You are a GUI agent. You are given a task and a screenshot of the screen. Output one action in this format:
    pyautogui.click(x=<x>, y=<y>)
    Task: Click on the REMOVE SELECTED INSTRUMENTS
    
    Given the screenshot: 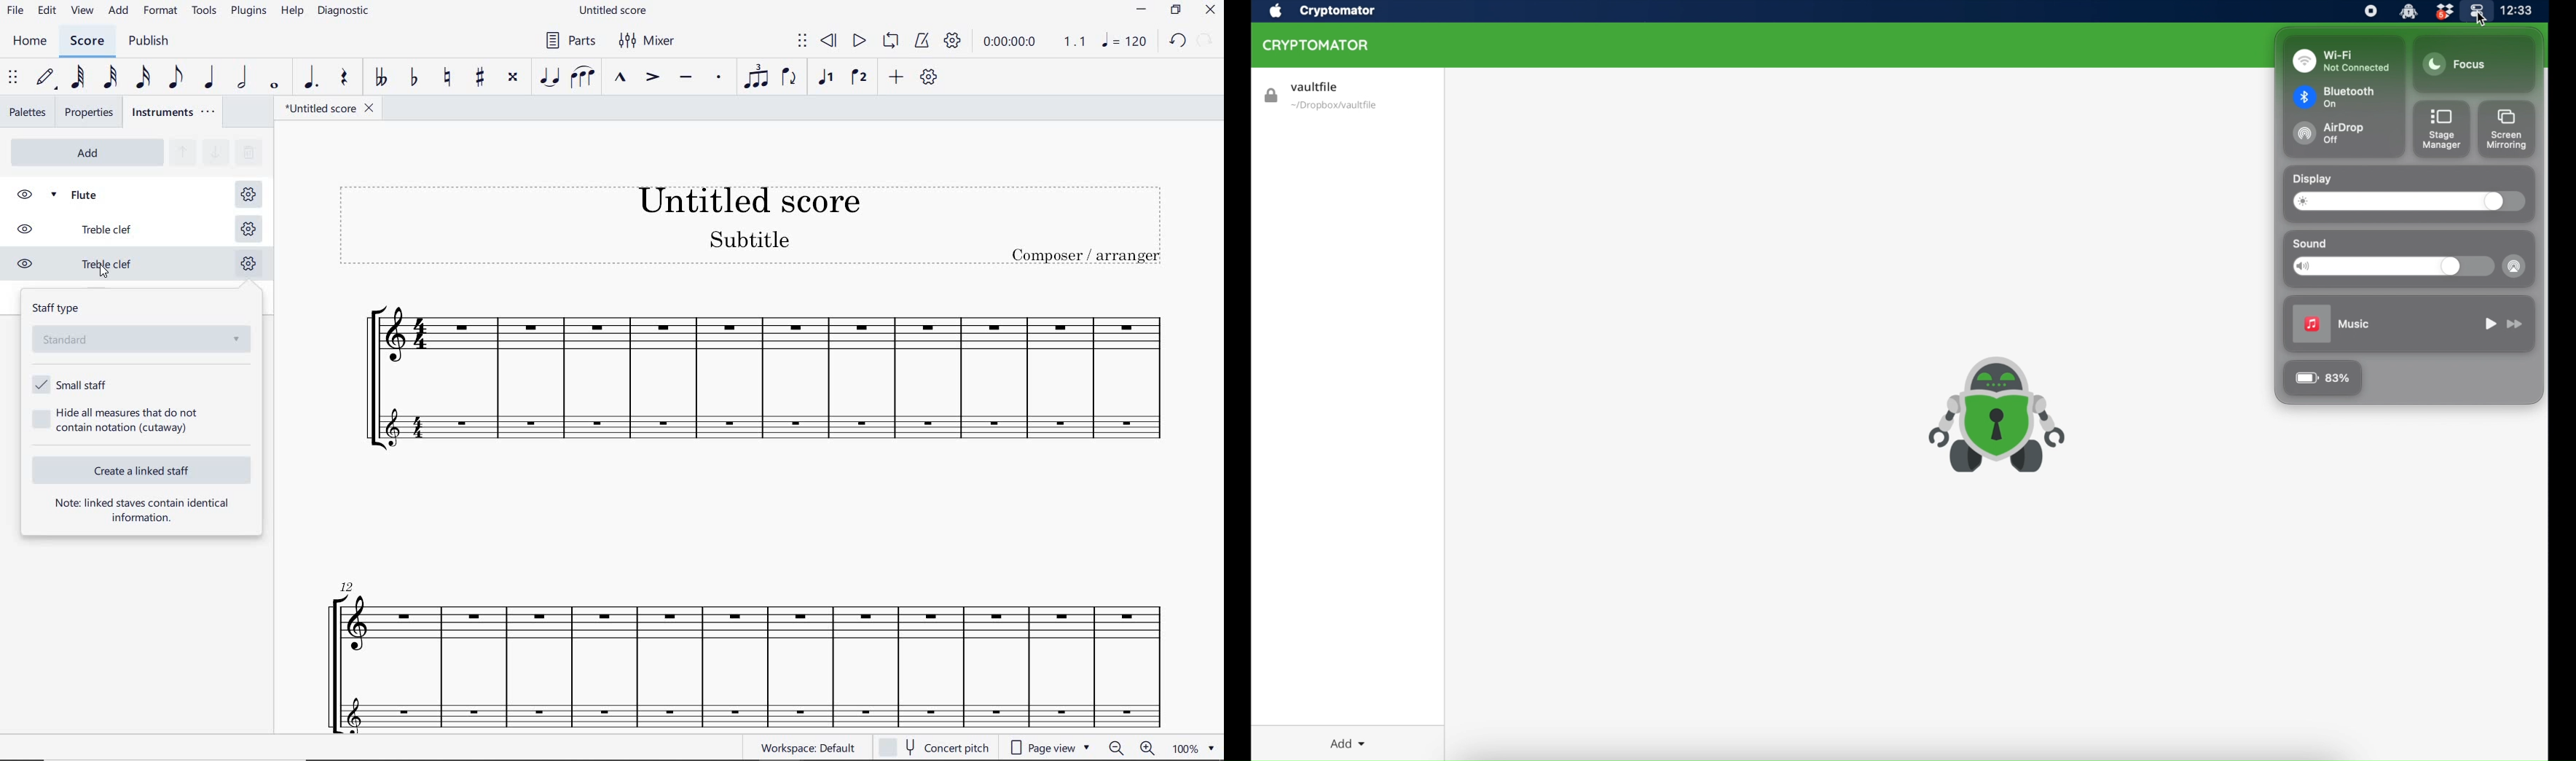 What is the action you would take?
    pyautogui.click(x=247, y=151)
    